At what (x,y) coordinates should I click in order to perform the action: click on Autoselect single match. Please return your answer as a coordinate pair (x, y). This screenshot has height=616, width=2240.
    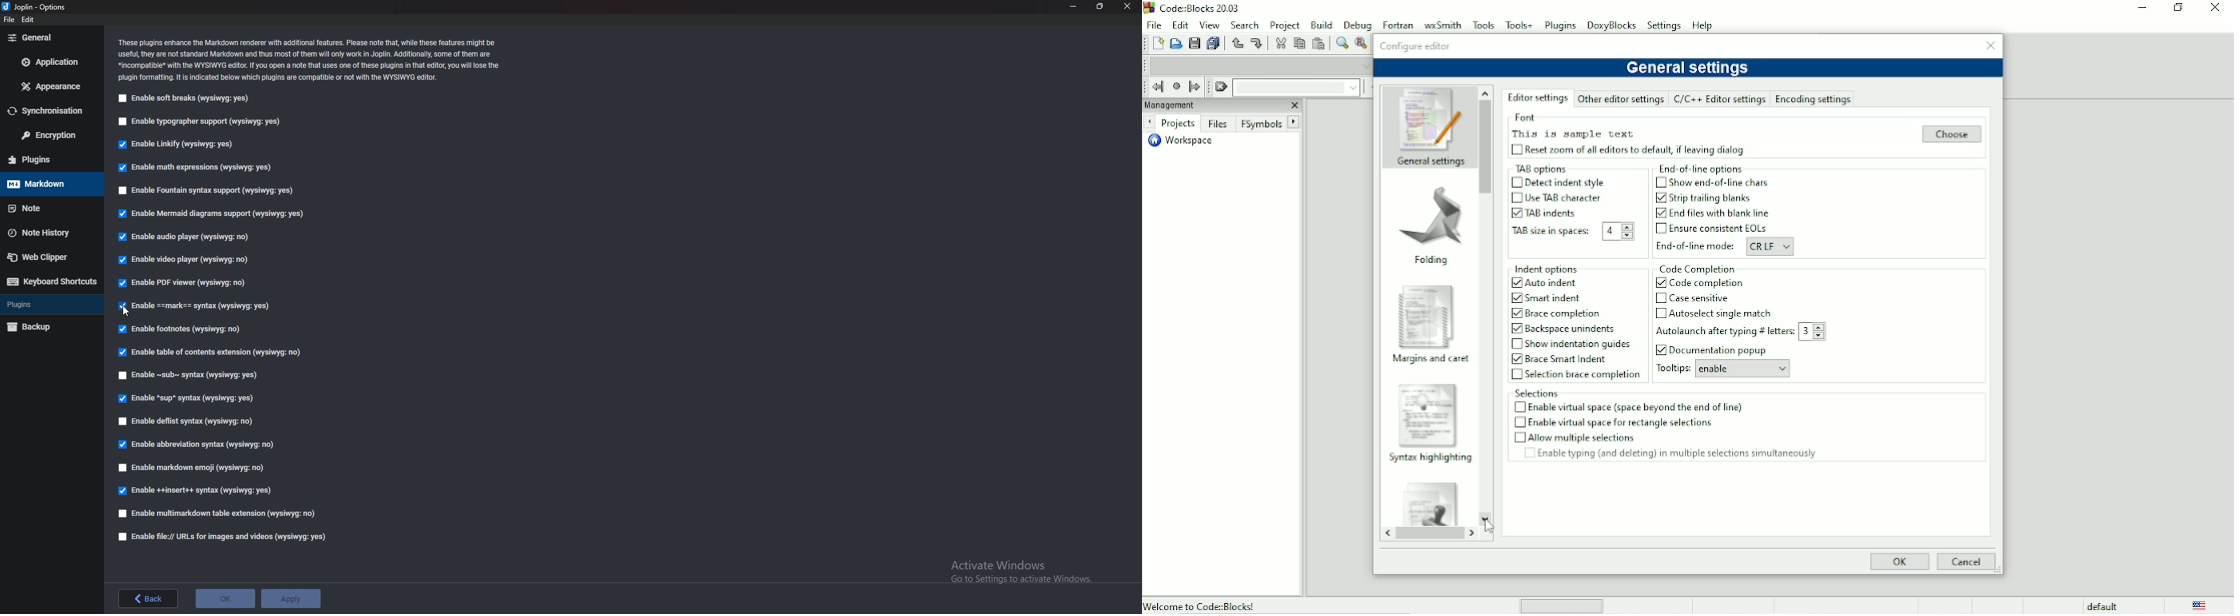
    Looking at the image, I should click on (1720, 314).